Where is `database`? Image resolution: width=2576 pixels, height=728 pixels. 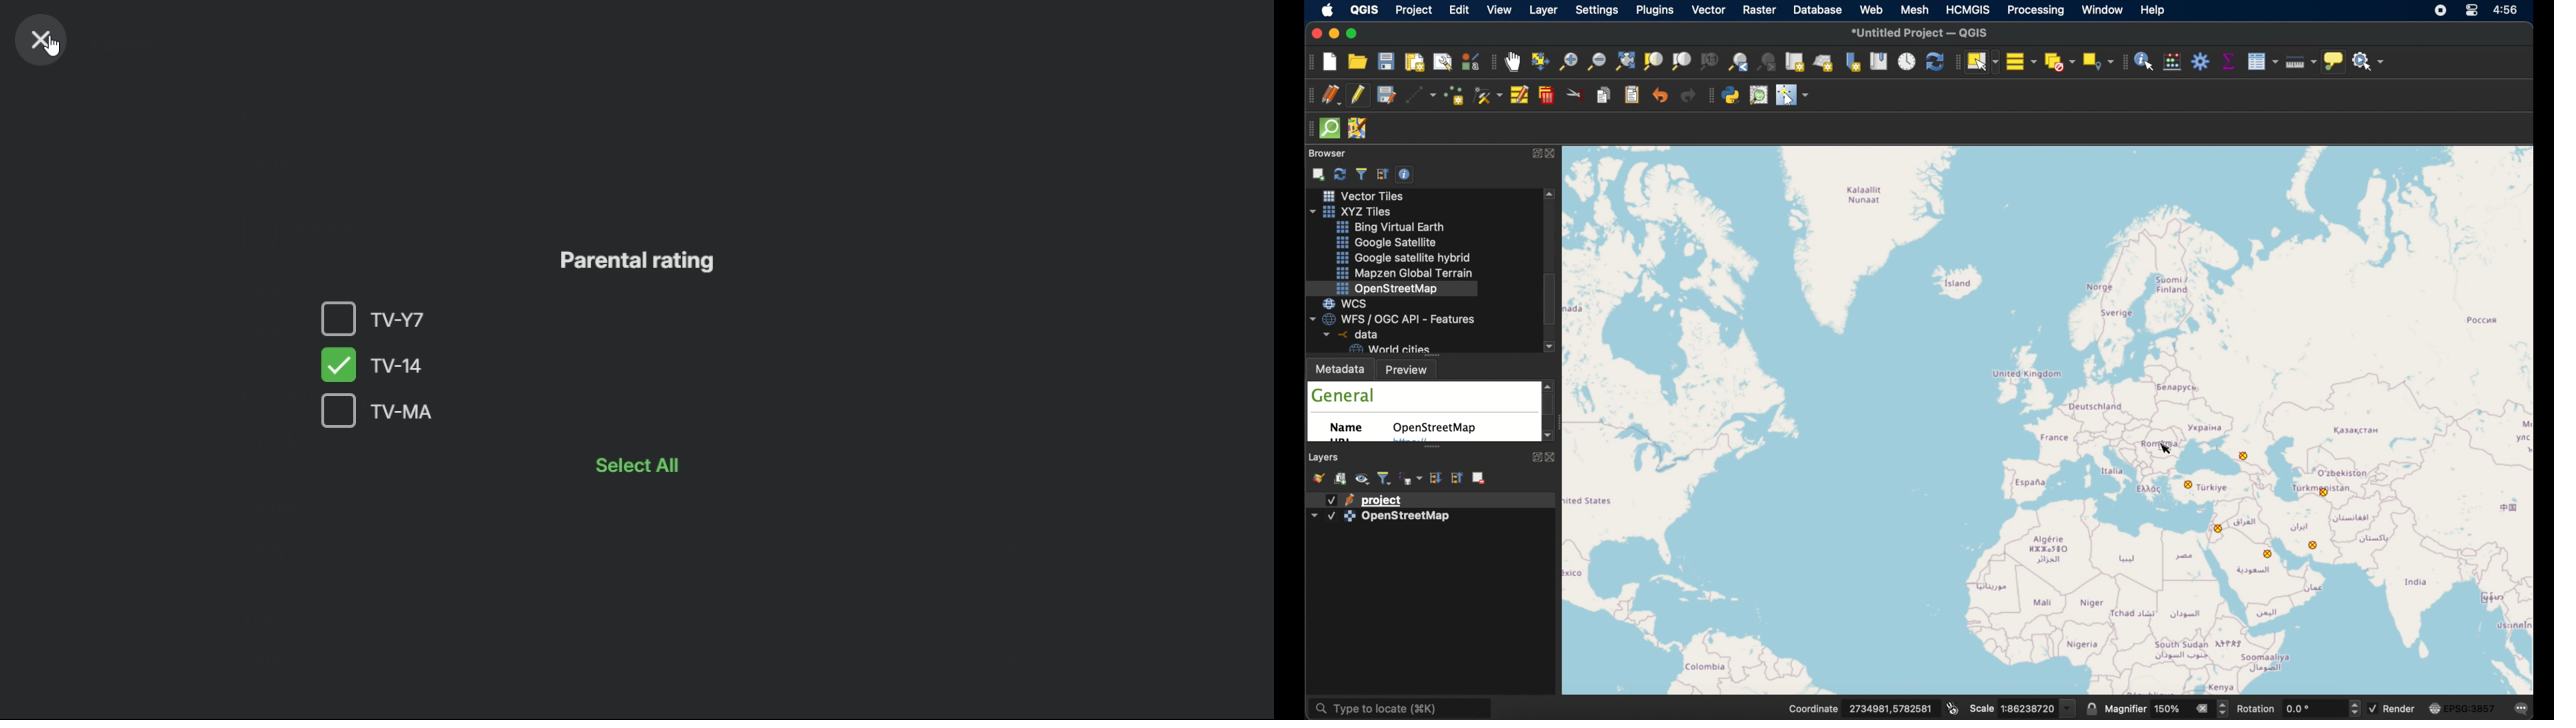
database is located at coordinates (1817, 9).